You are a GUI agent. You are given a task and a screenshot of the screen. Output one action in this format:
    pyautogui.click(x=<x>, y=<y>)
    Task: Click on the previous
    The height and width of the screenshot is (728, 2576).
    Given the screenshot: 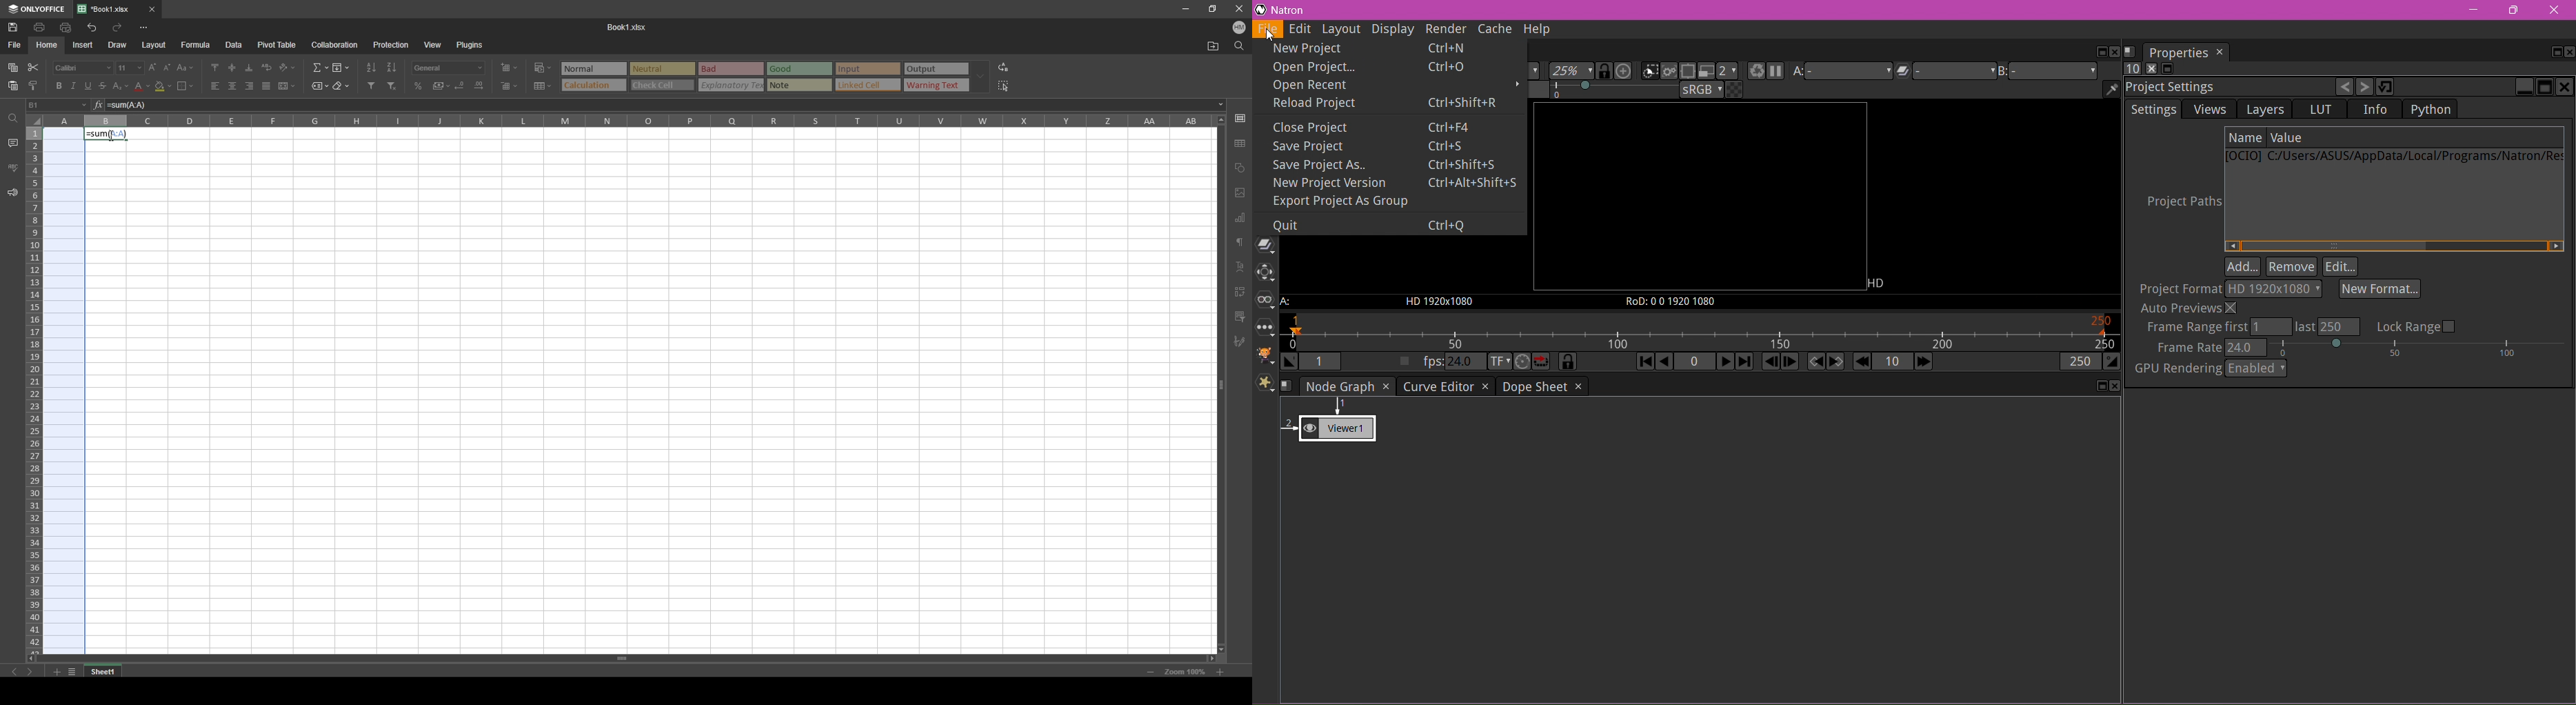 What is the action you would take?
    pyautogui.click(x=15, y=672)
    